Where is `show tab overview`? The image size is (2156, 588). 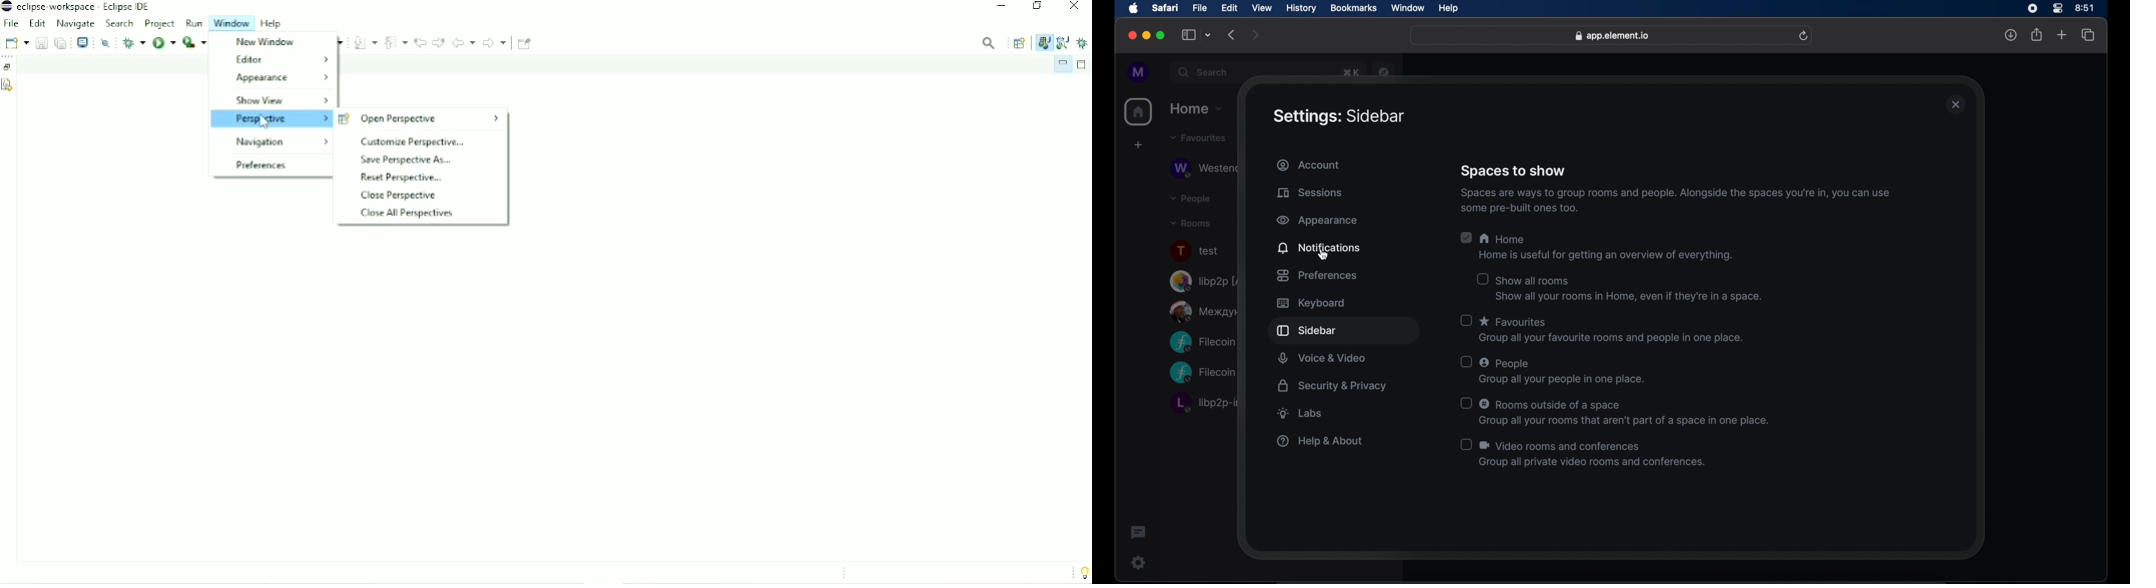 show tab overview is located at coordinates (2089, 36).